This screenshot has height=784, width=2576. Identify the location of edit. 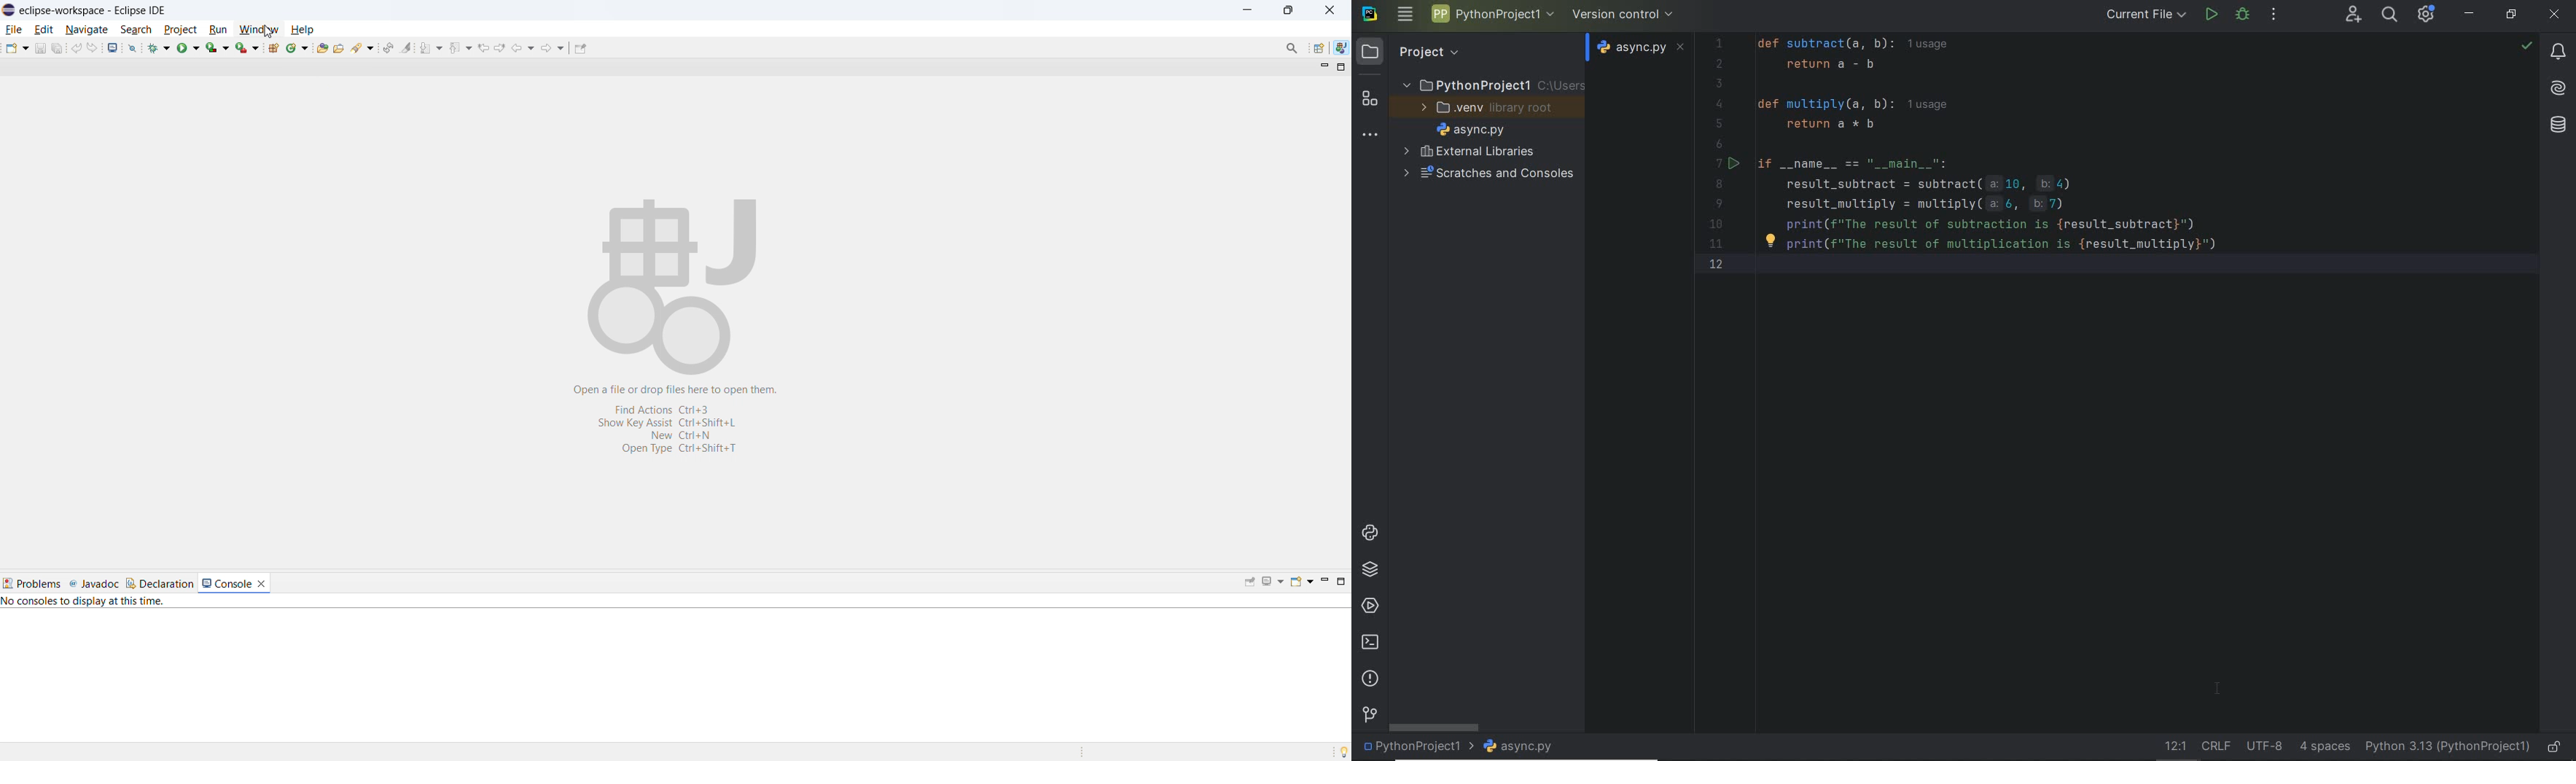
(44, 30).